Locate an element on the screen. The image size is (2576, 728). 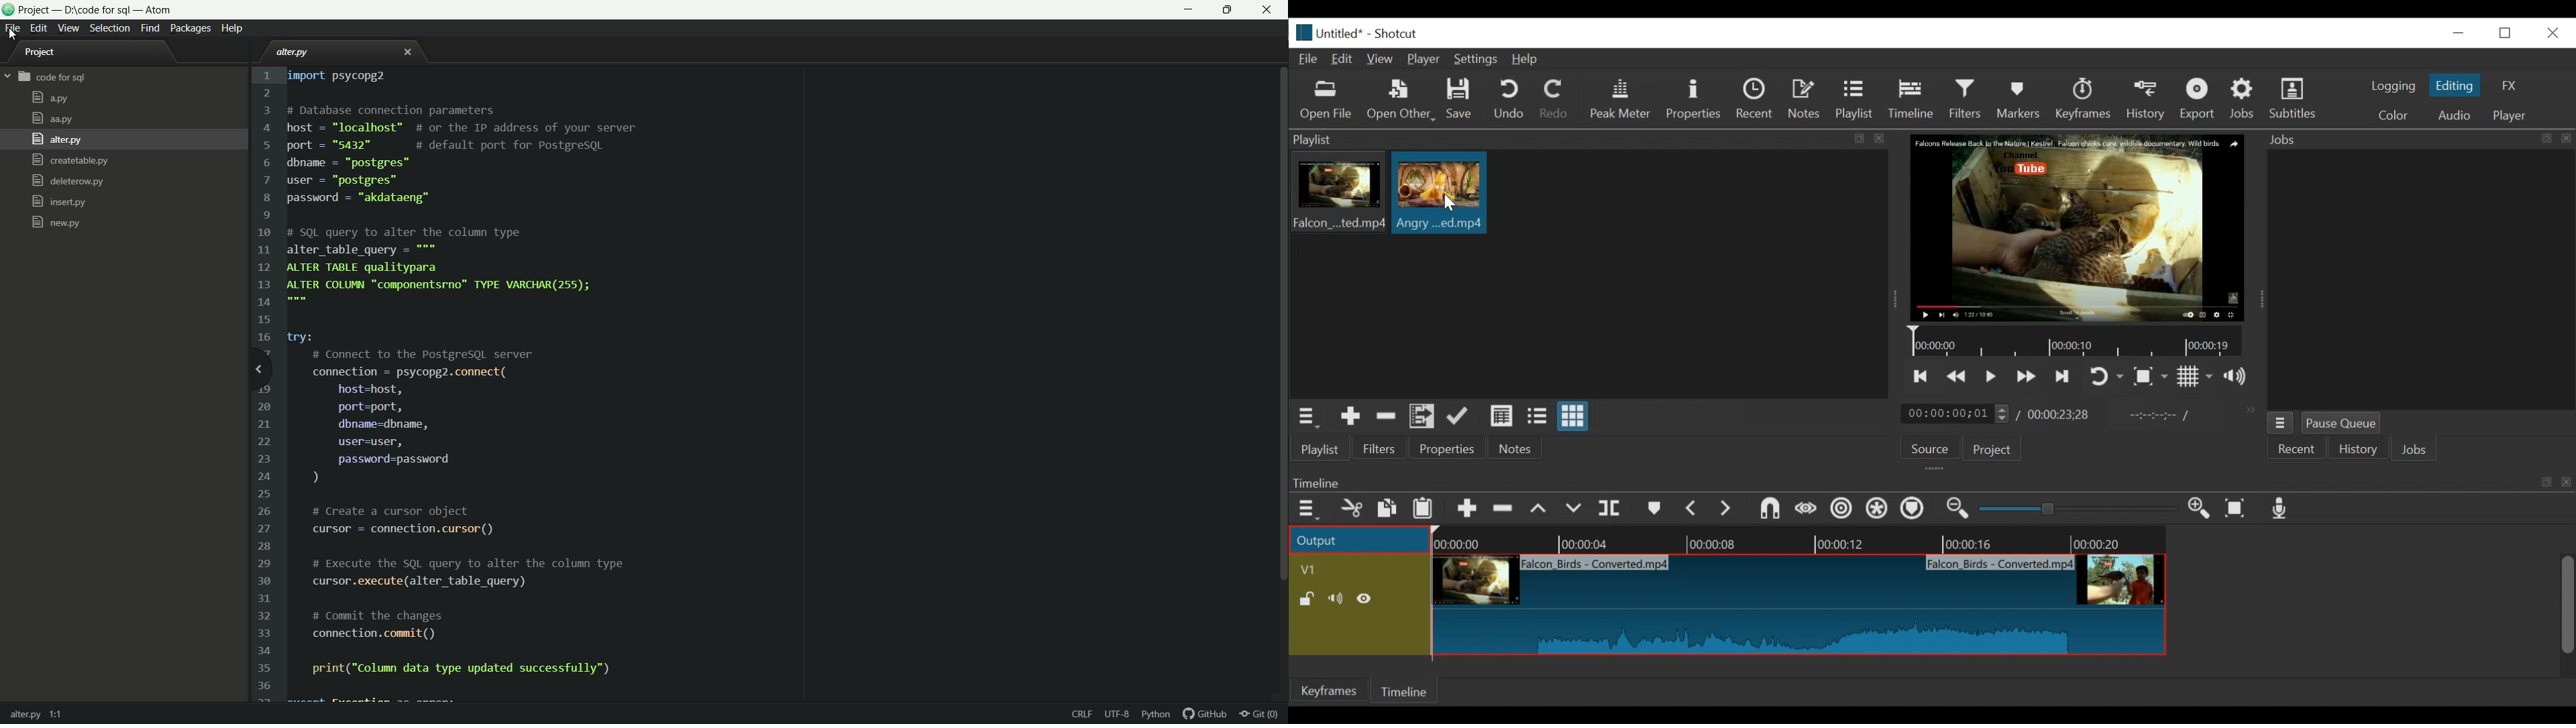
Zoom timeline to fit is located at coordinates (2239, 509).